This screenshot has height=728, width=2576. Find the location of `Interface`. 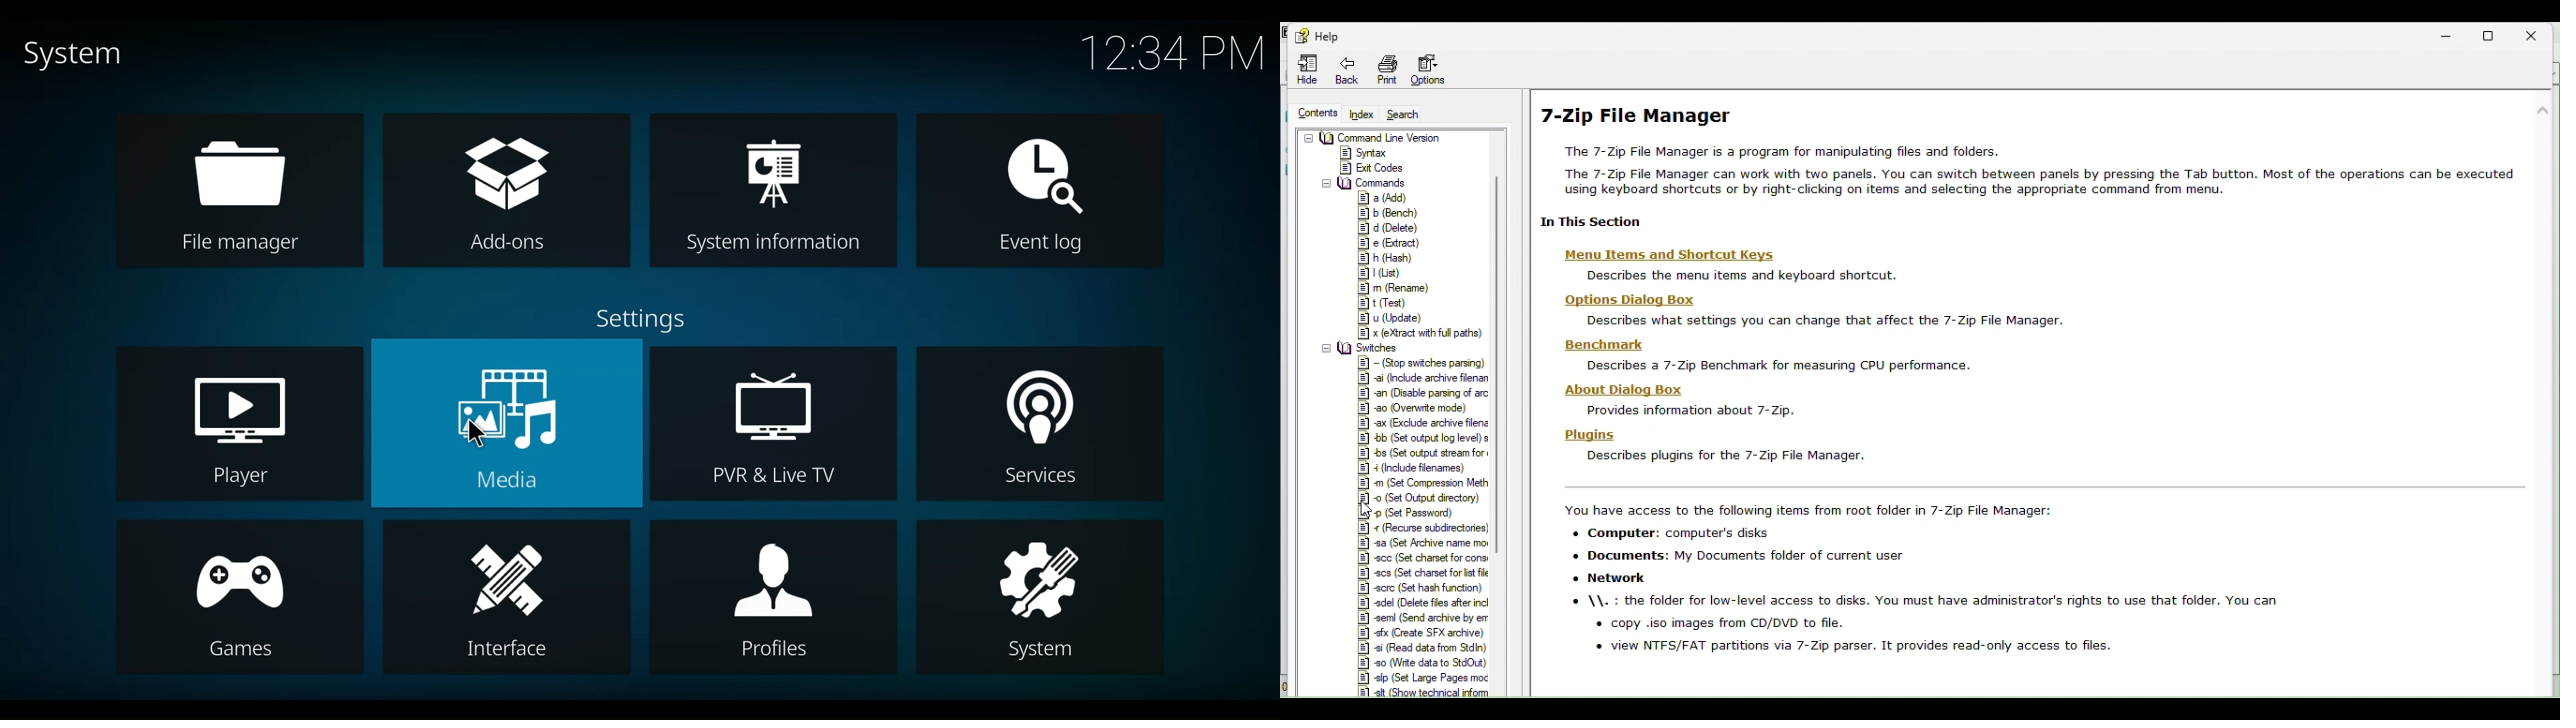

Interface is located at coordinates (505, 598).